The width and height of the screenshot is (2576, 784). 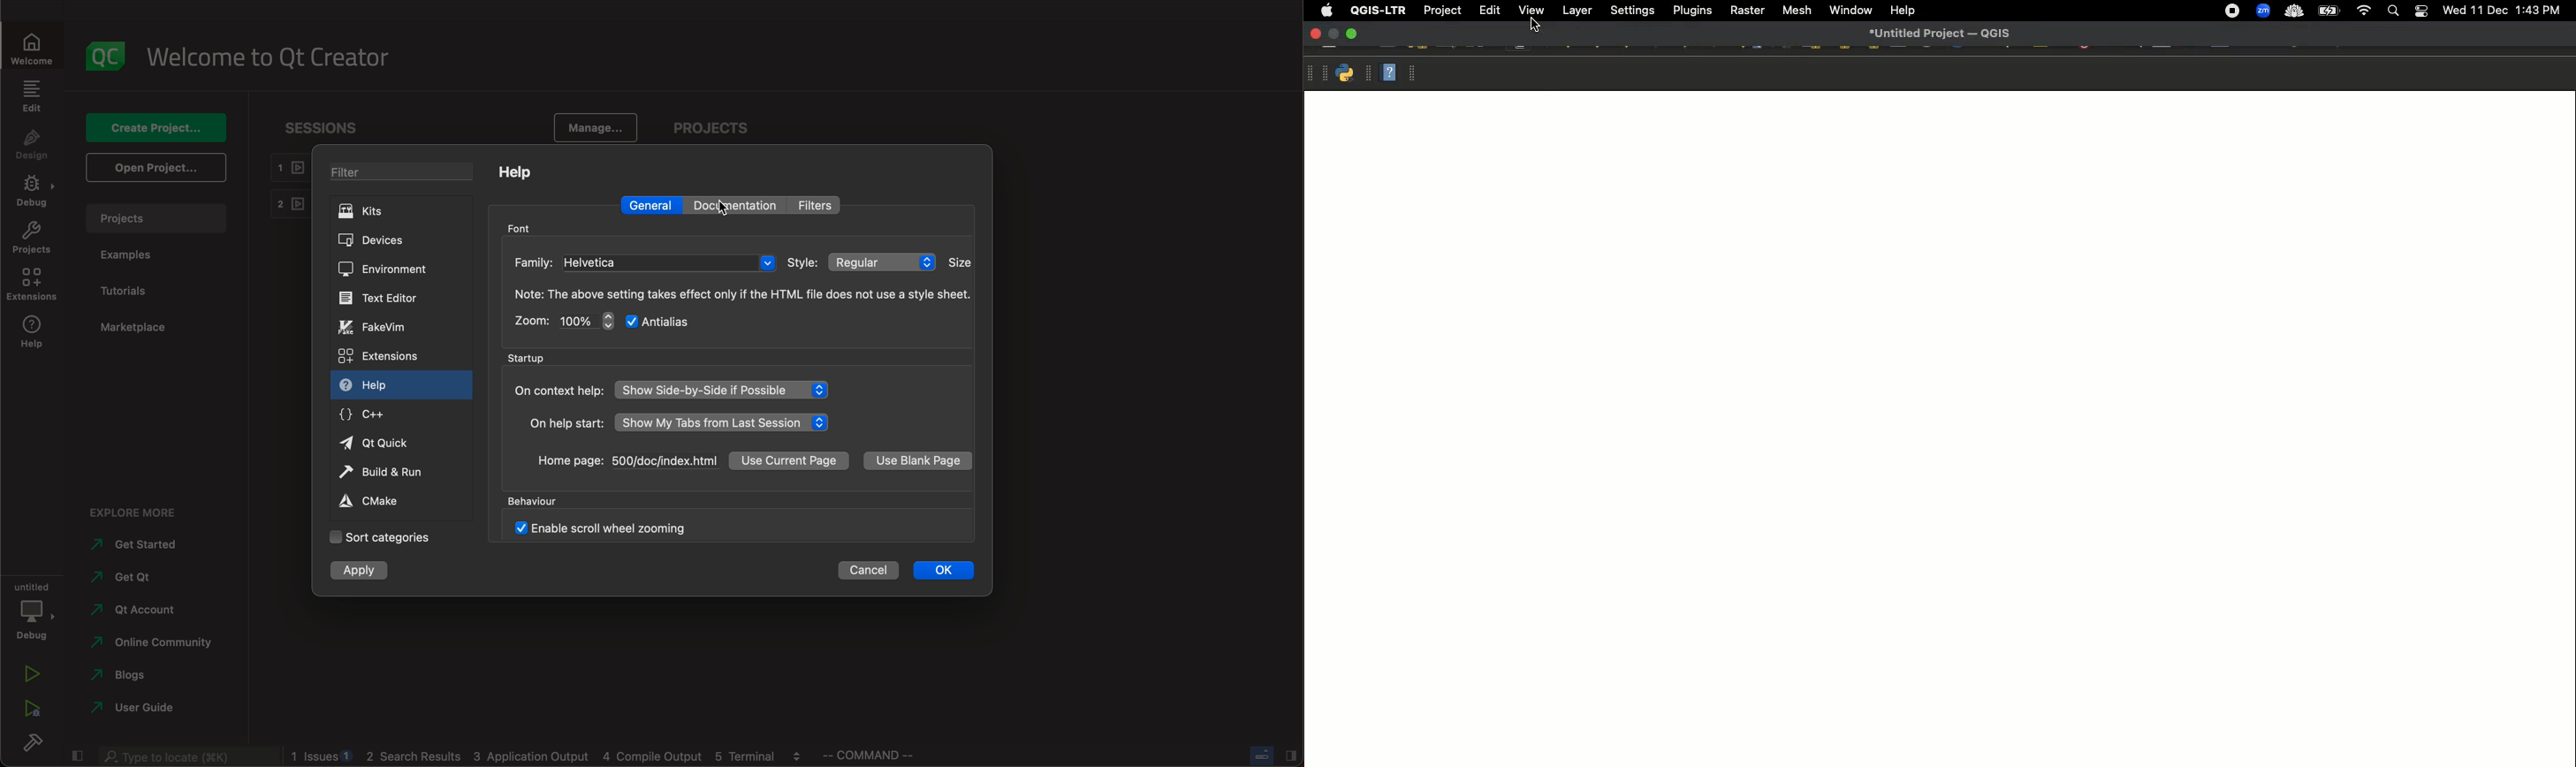 What do you see at coordinates (32, 742) in the screenshot?
I see `build` at bounding box center [32, 742].